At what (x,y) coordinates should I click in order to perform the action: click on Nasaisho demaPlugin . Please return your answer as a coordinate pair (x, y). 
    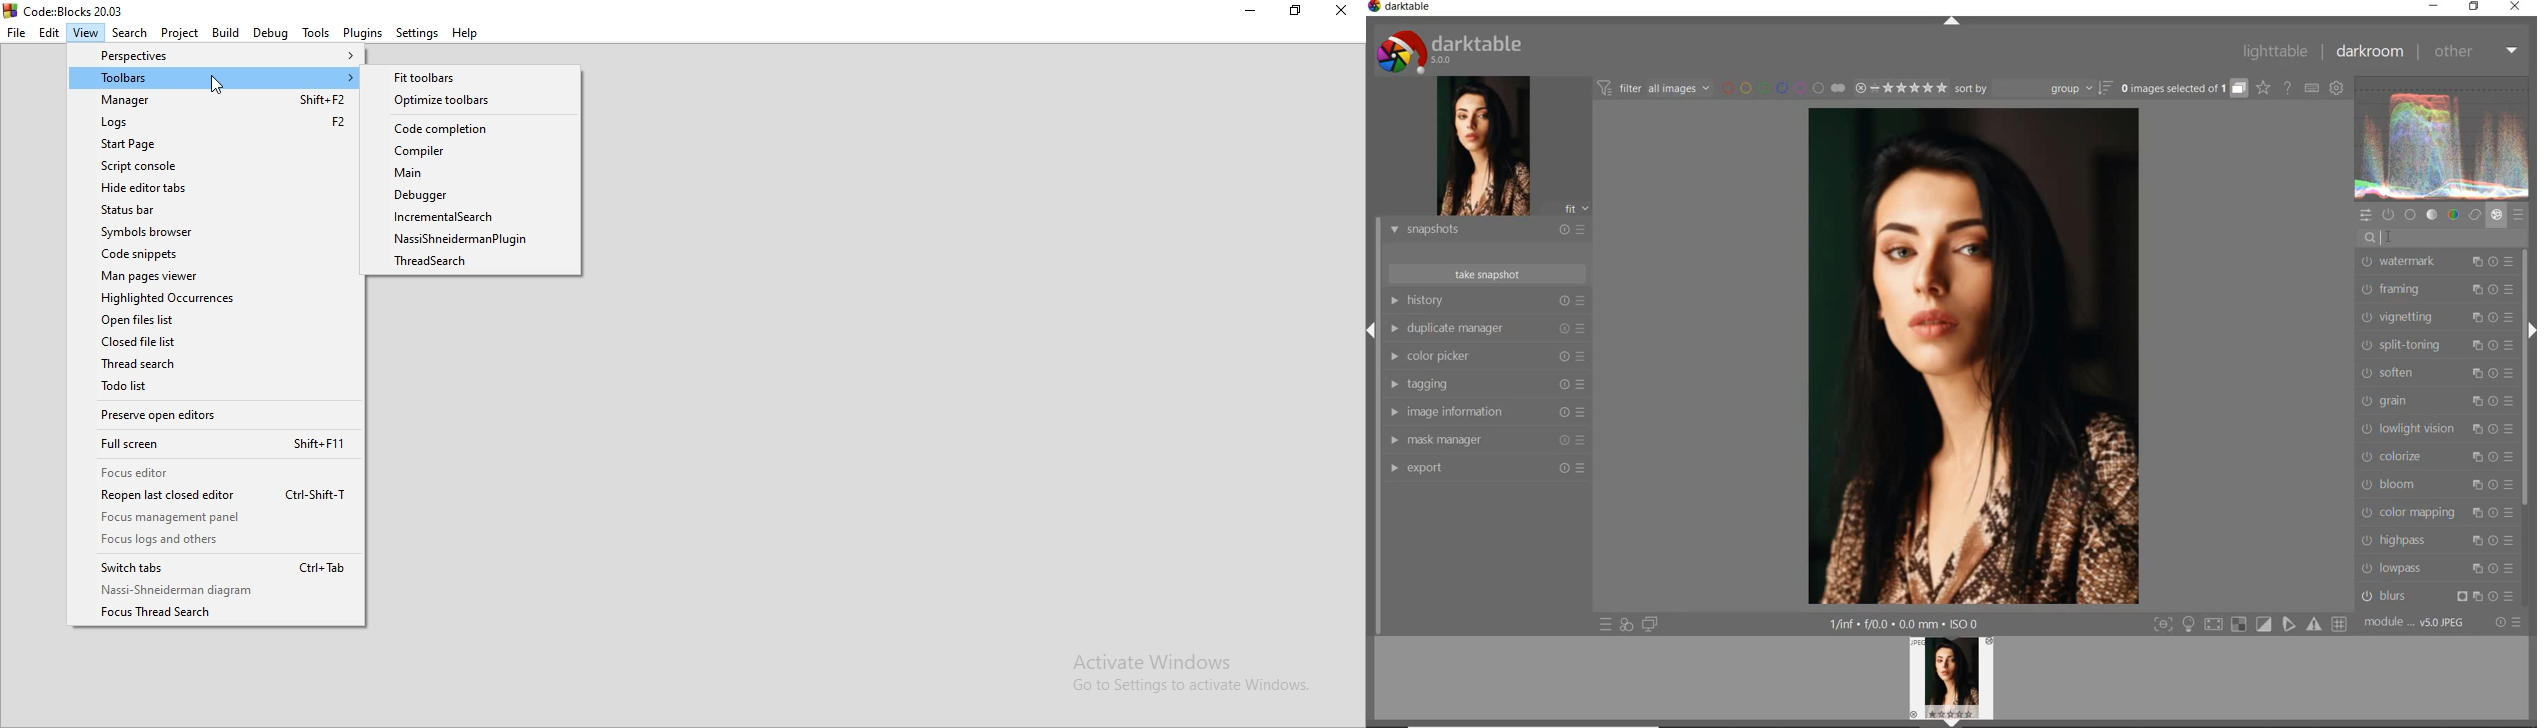
    Looking at the image, I should click on (476, 241).